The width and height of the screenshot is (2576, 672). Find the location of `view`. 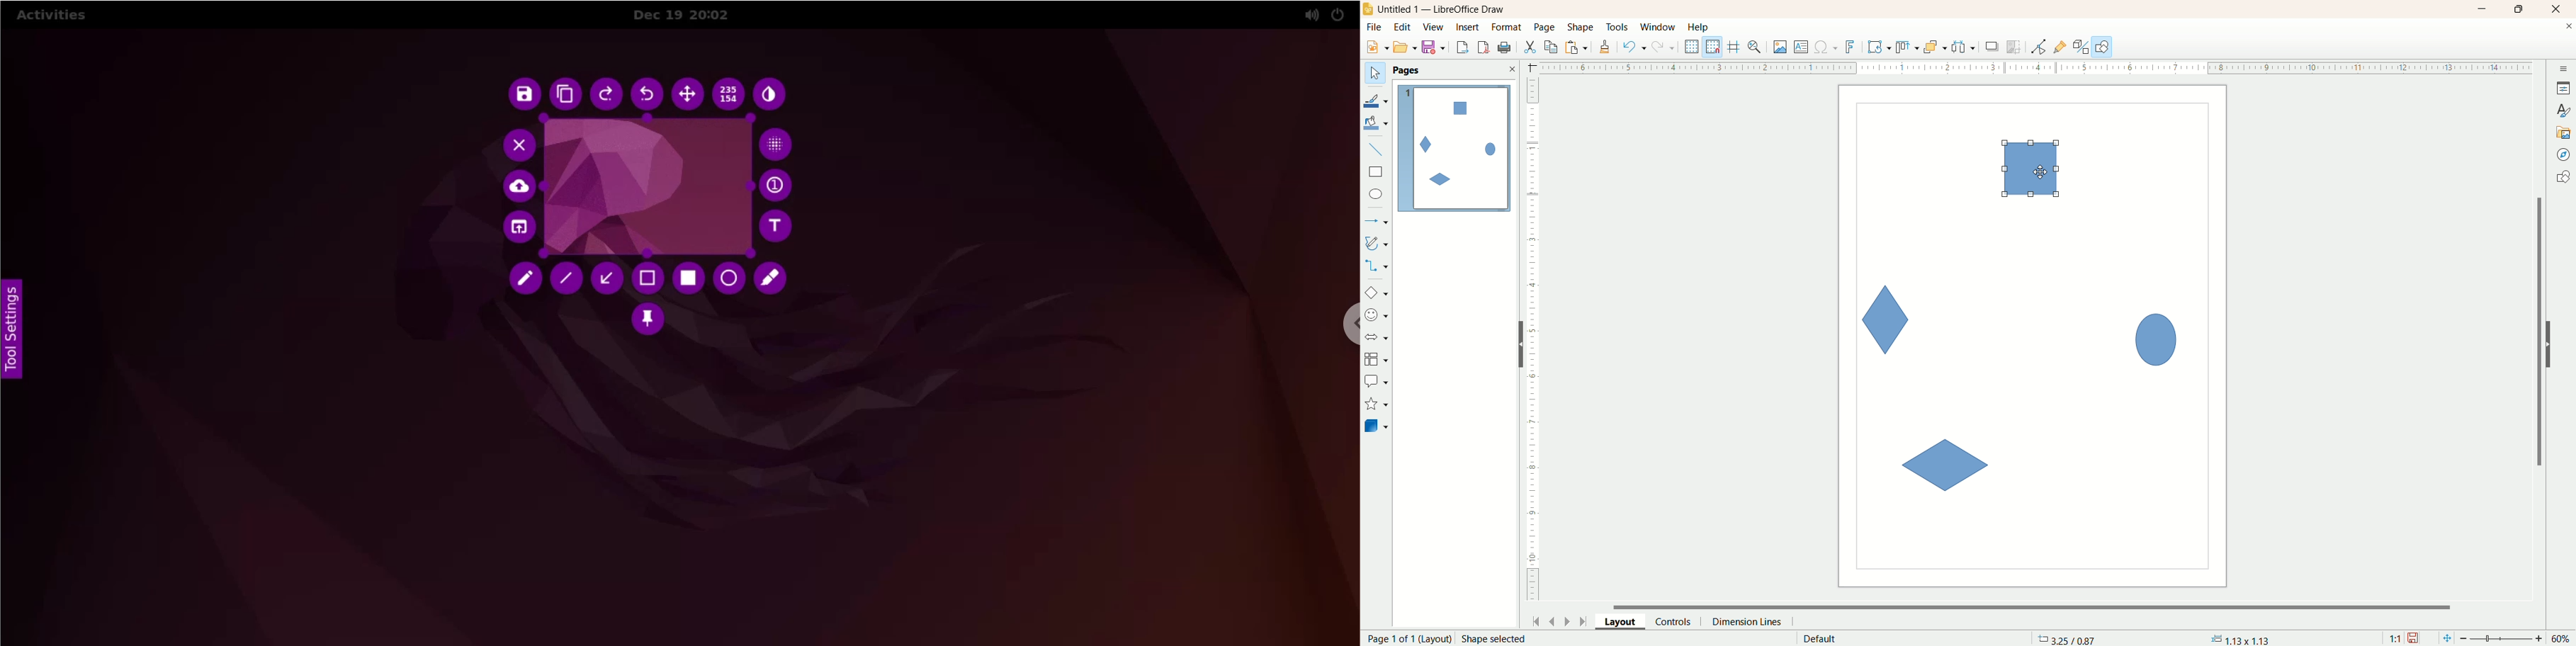

view is located at coordinates (1434, 27).